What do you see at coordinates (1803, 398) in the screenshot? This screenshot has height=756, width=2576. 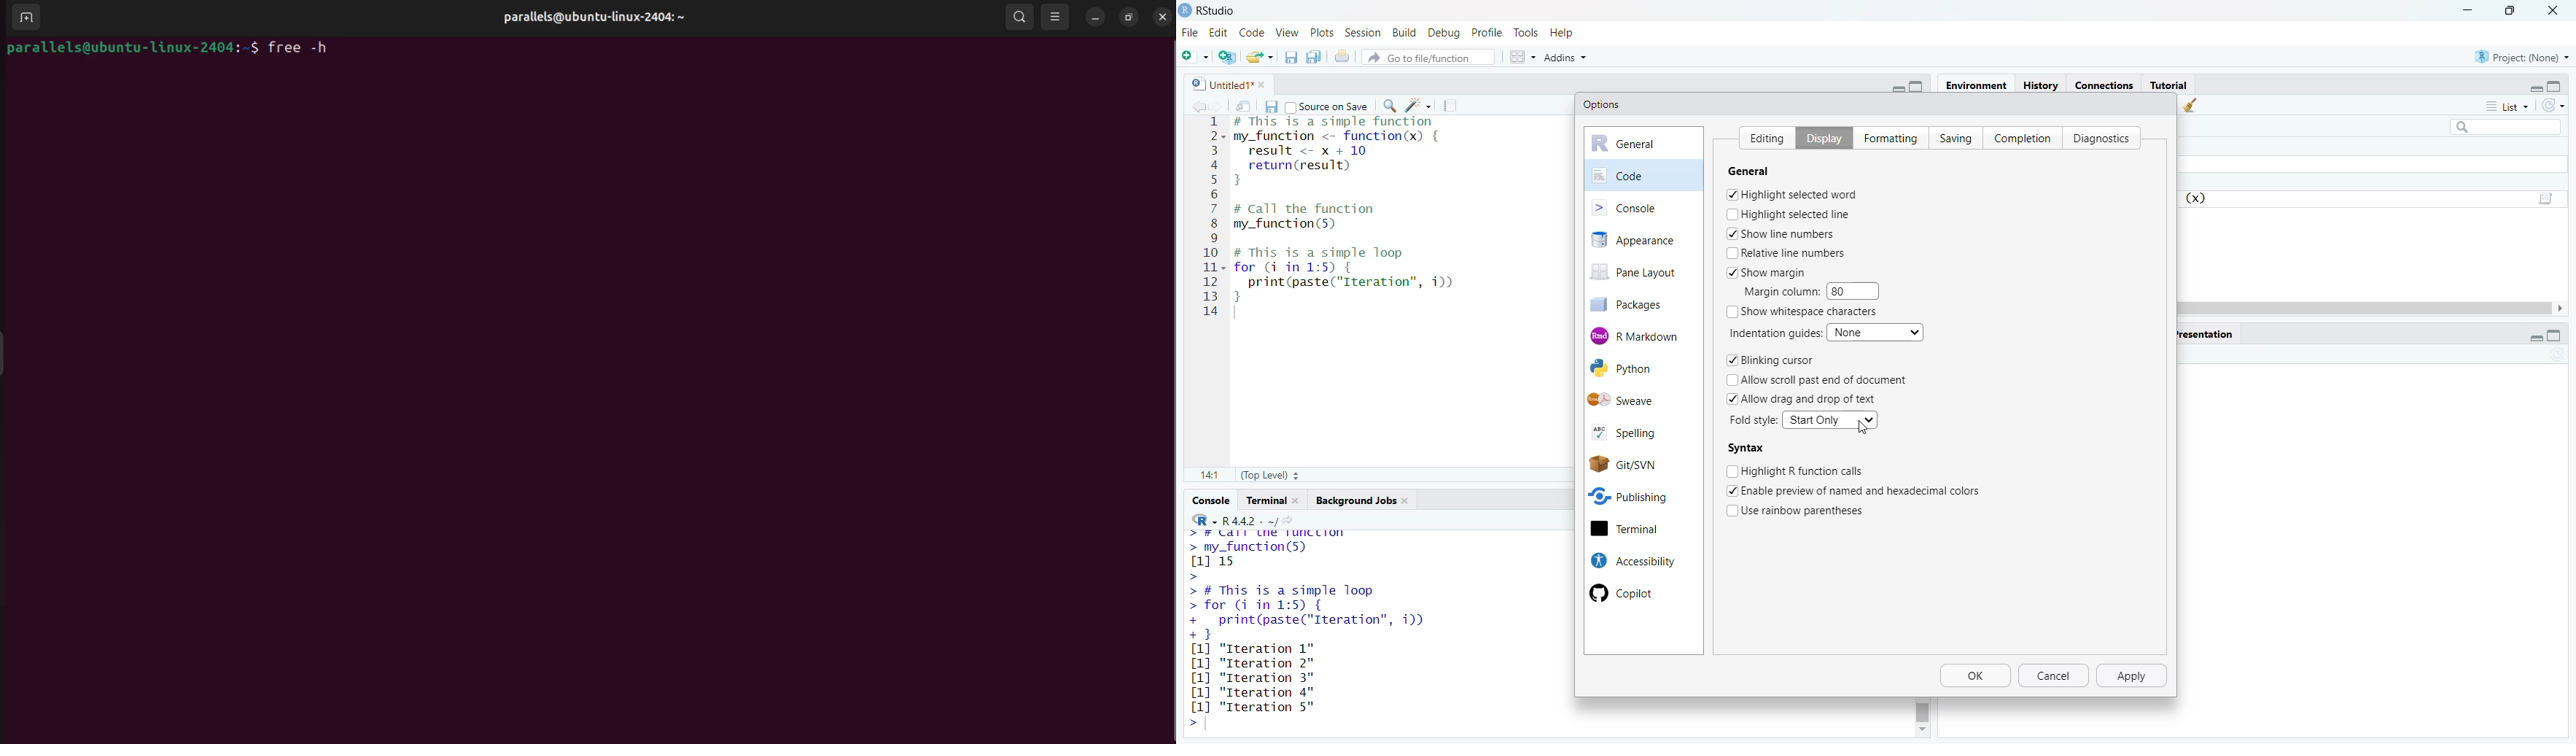 I see `allow drag and drop of text` at bounding box center [1803, 398].